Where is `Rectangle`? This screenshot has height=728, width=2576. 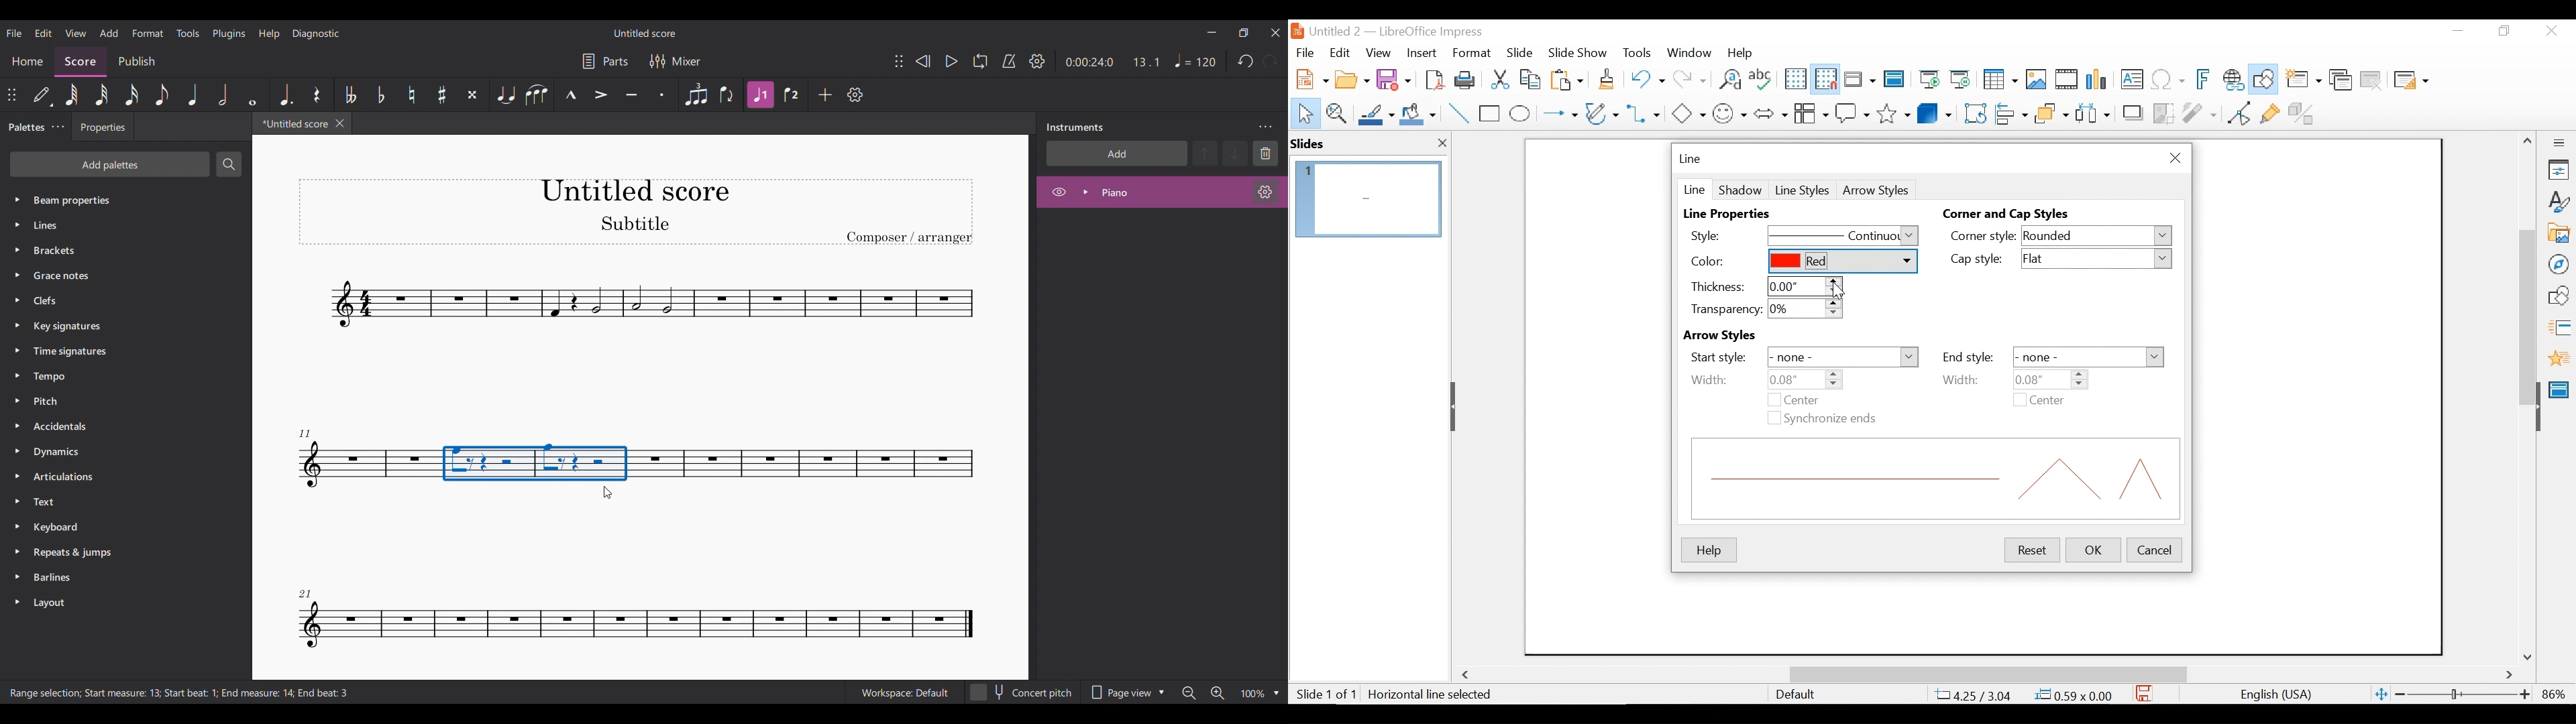 Rectangle is located at coordinates (1491, 114).